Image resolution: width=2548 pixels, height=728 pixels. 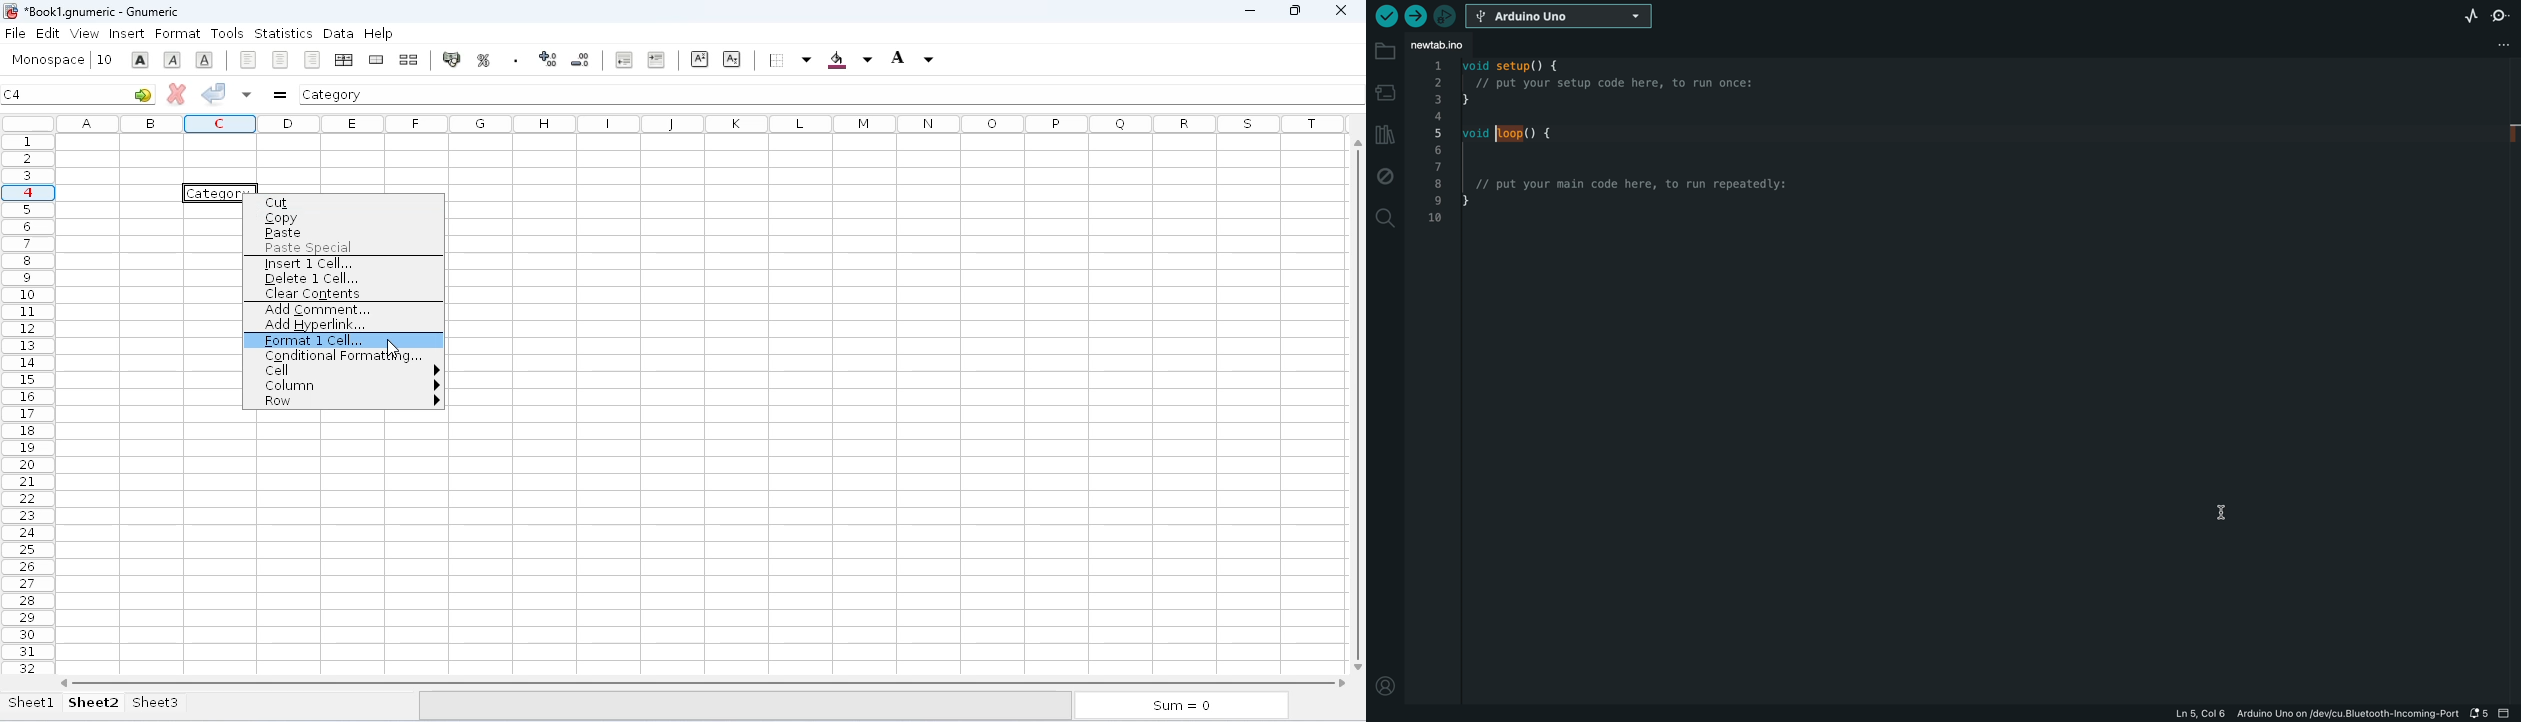 I want to click on statistics, so click(x=283, y=34).